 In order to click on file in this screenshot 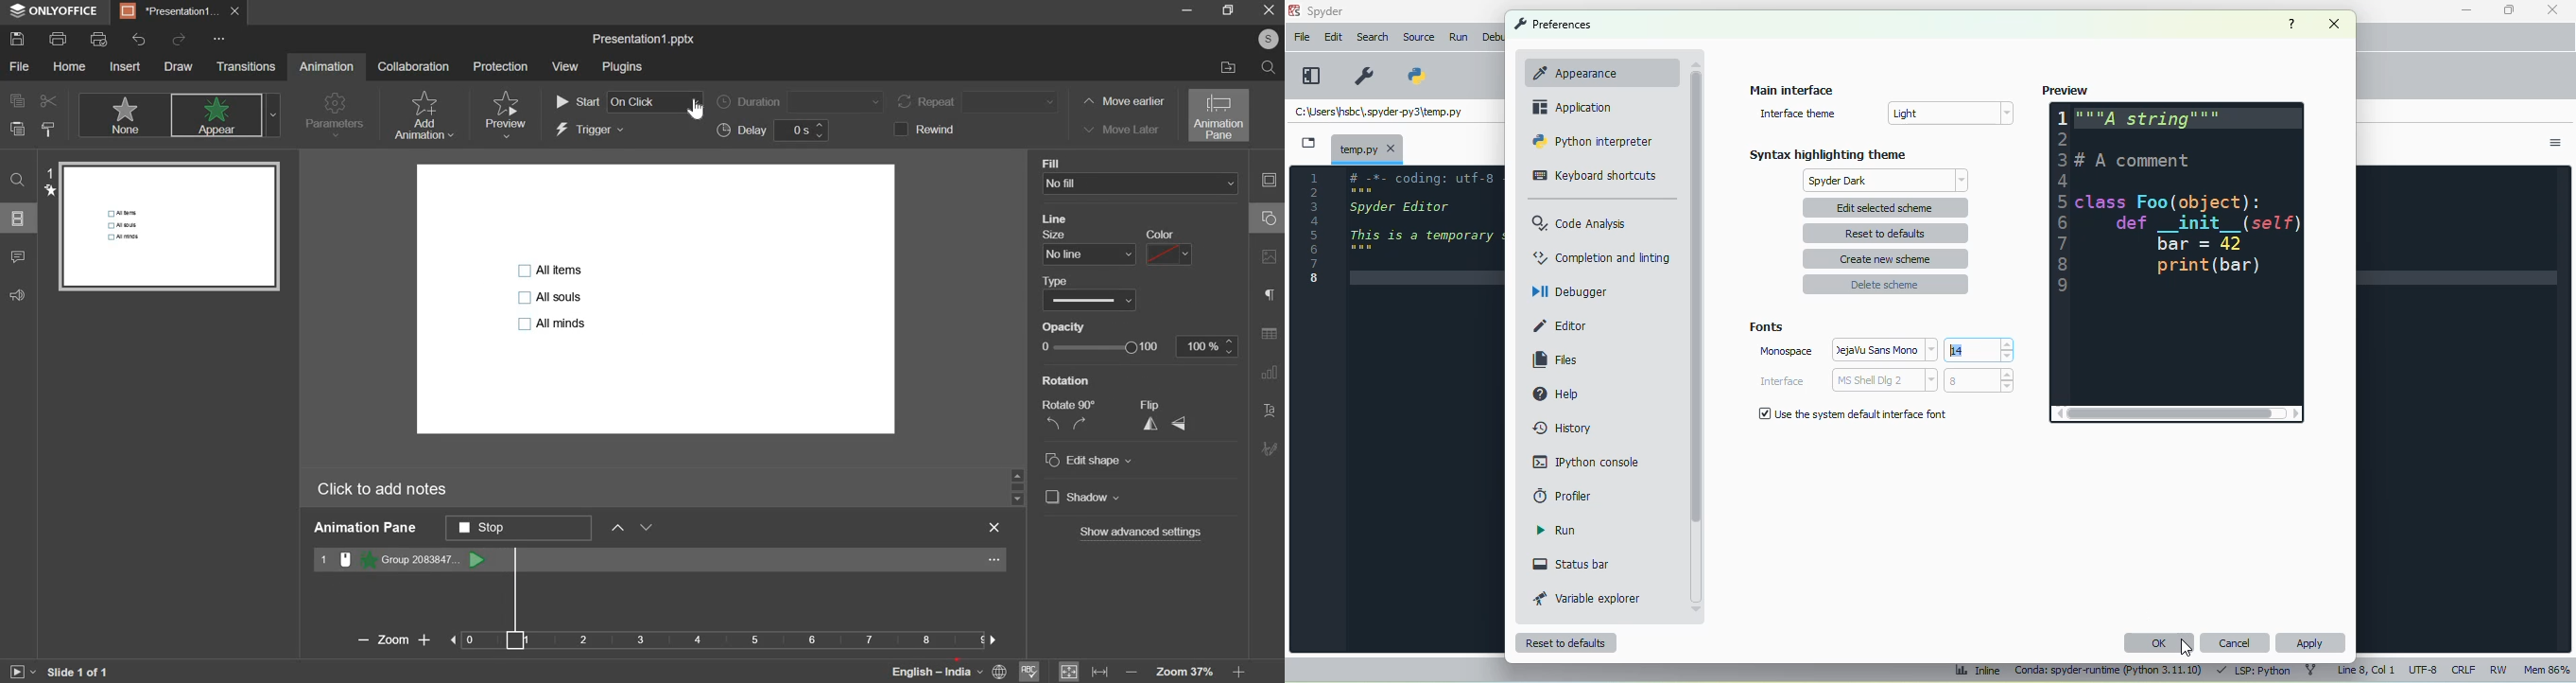, I will do `click(1302, 36)`.